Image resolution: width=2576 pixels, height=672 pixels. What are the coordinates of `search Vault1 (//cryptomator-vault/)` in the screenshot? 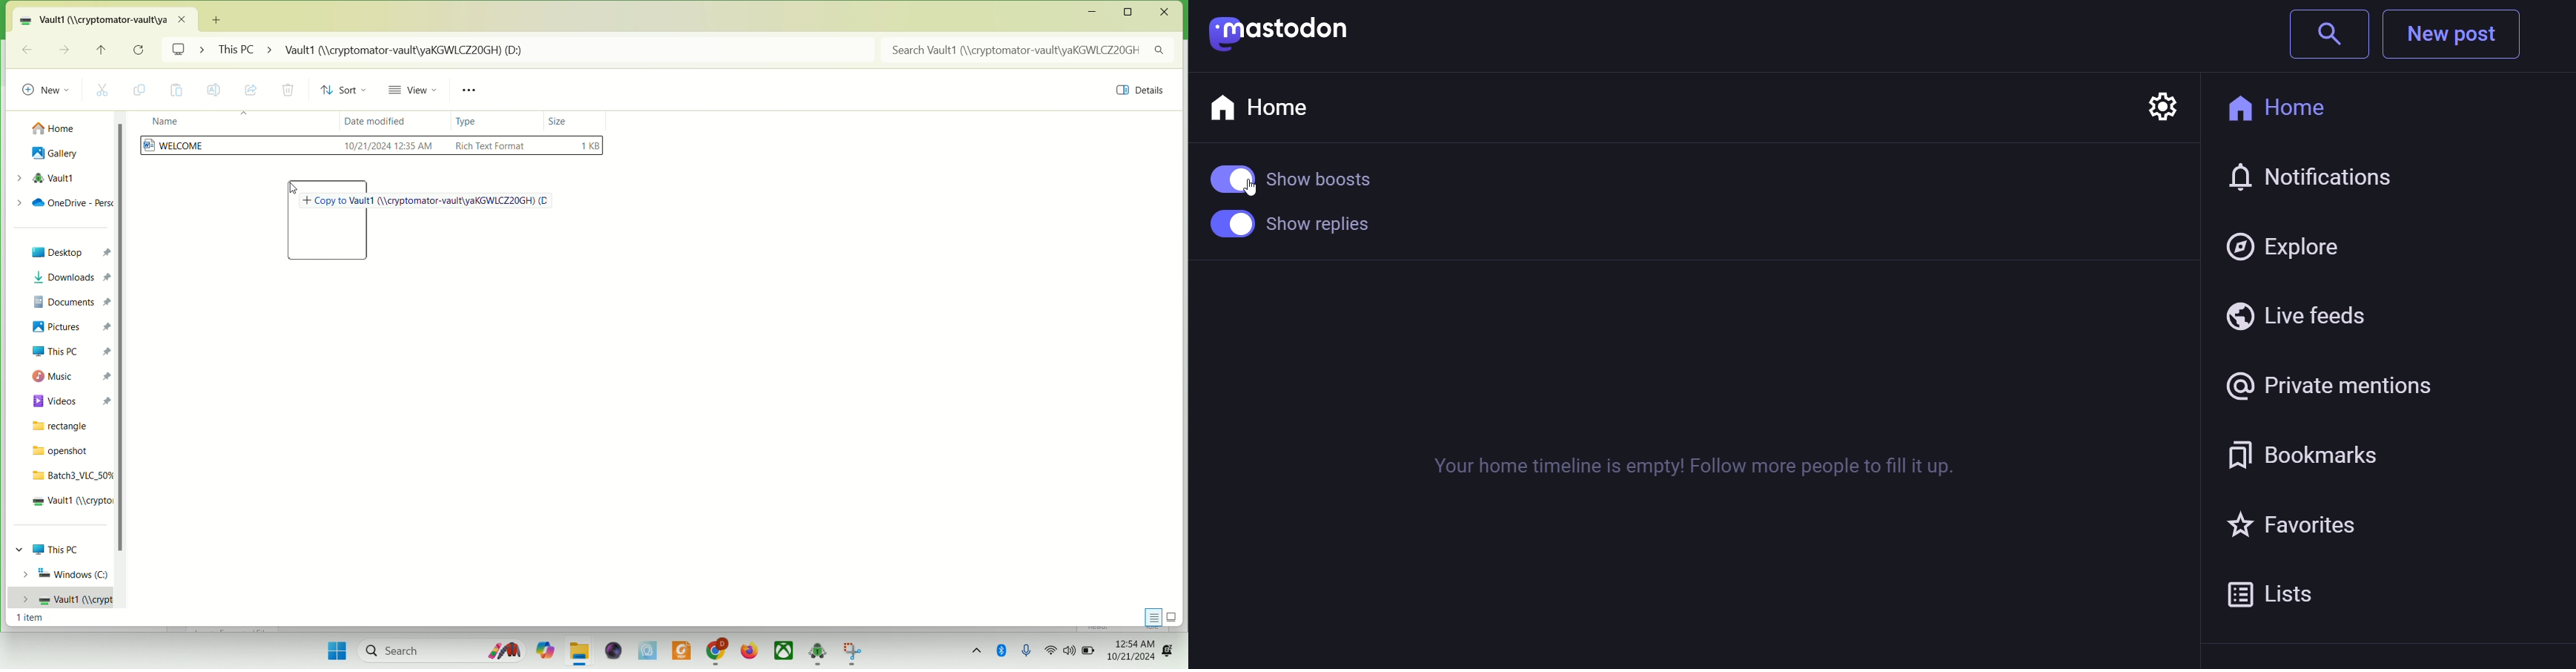 It's located at (1031, 50).